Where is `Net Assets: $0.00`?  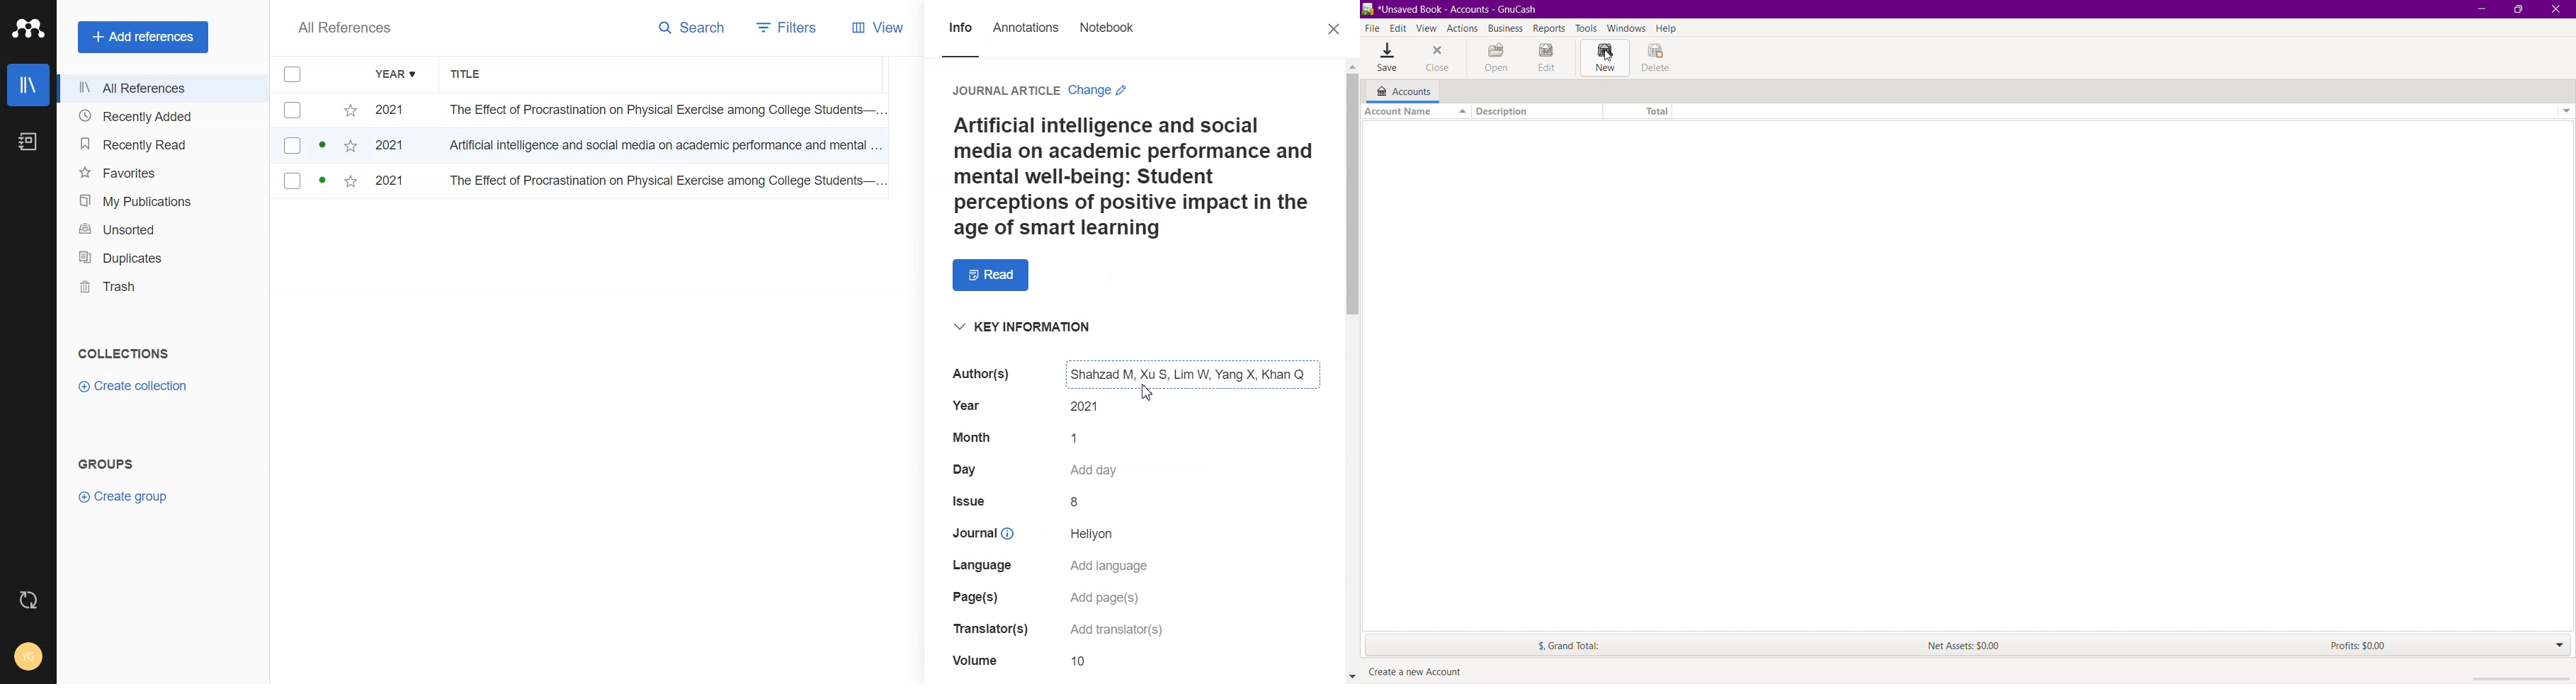
Net Assets: $0.00 is located at coordinates (1966, 647).